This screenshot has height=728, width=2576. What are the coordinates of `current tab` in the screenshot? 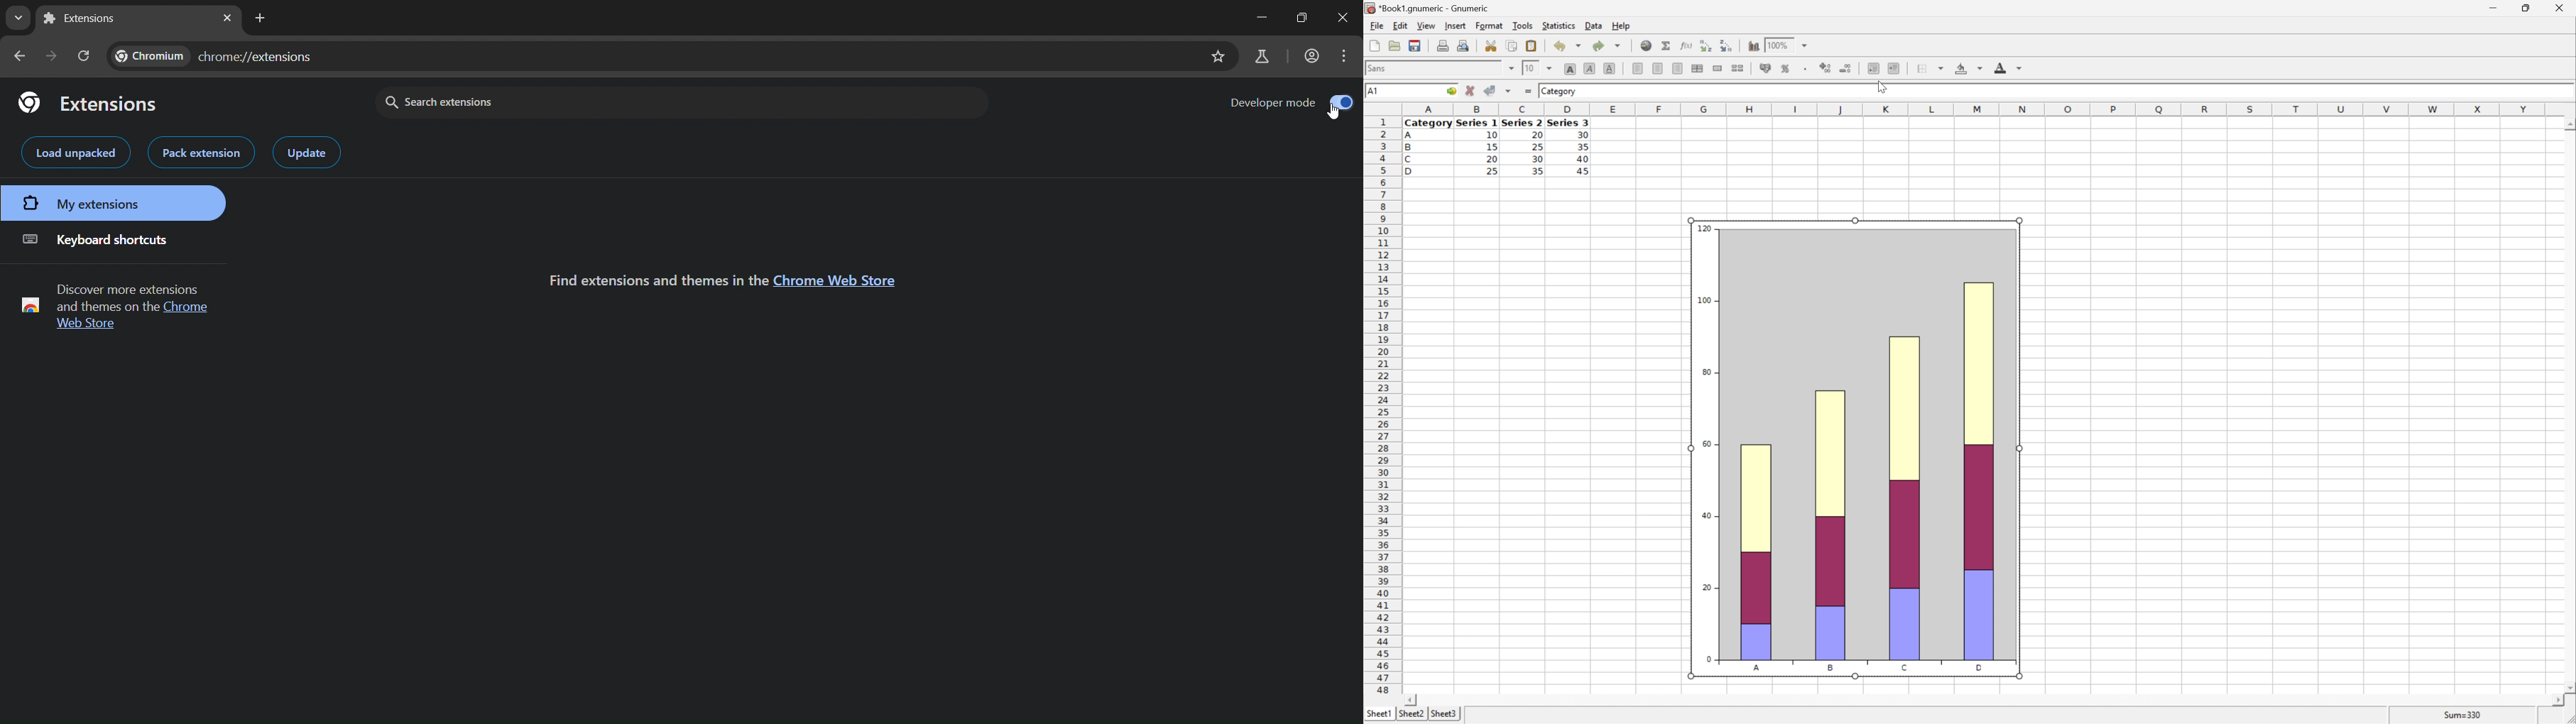 It's located at (85, 18).